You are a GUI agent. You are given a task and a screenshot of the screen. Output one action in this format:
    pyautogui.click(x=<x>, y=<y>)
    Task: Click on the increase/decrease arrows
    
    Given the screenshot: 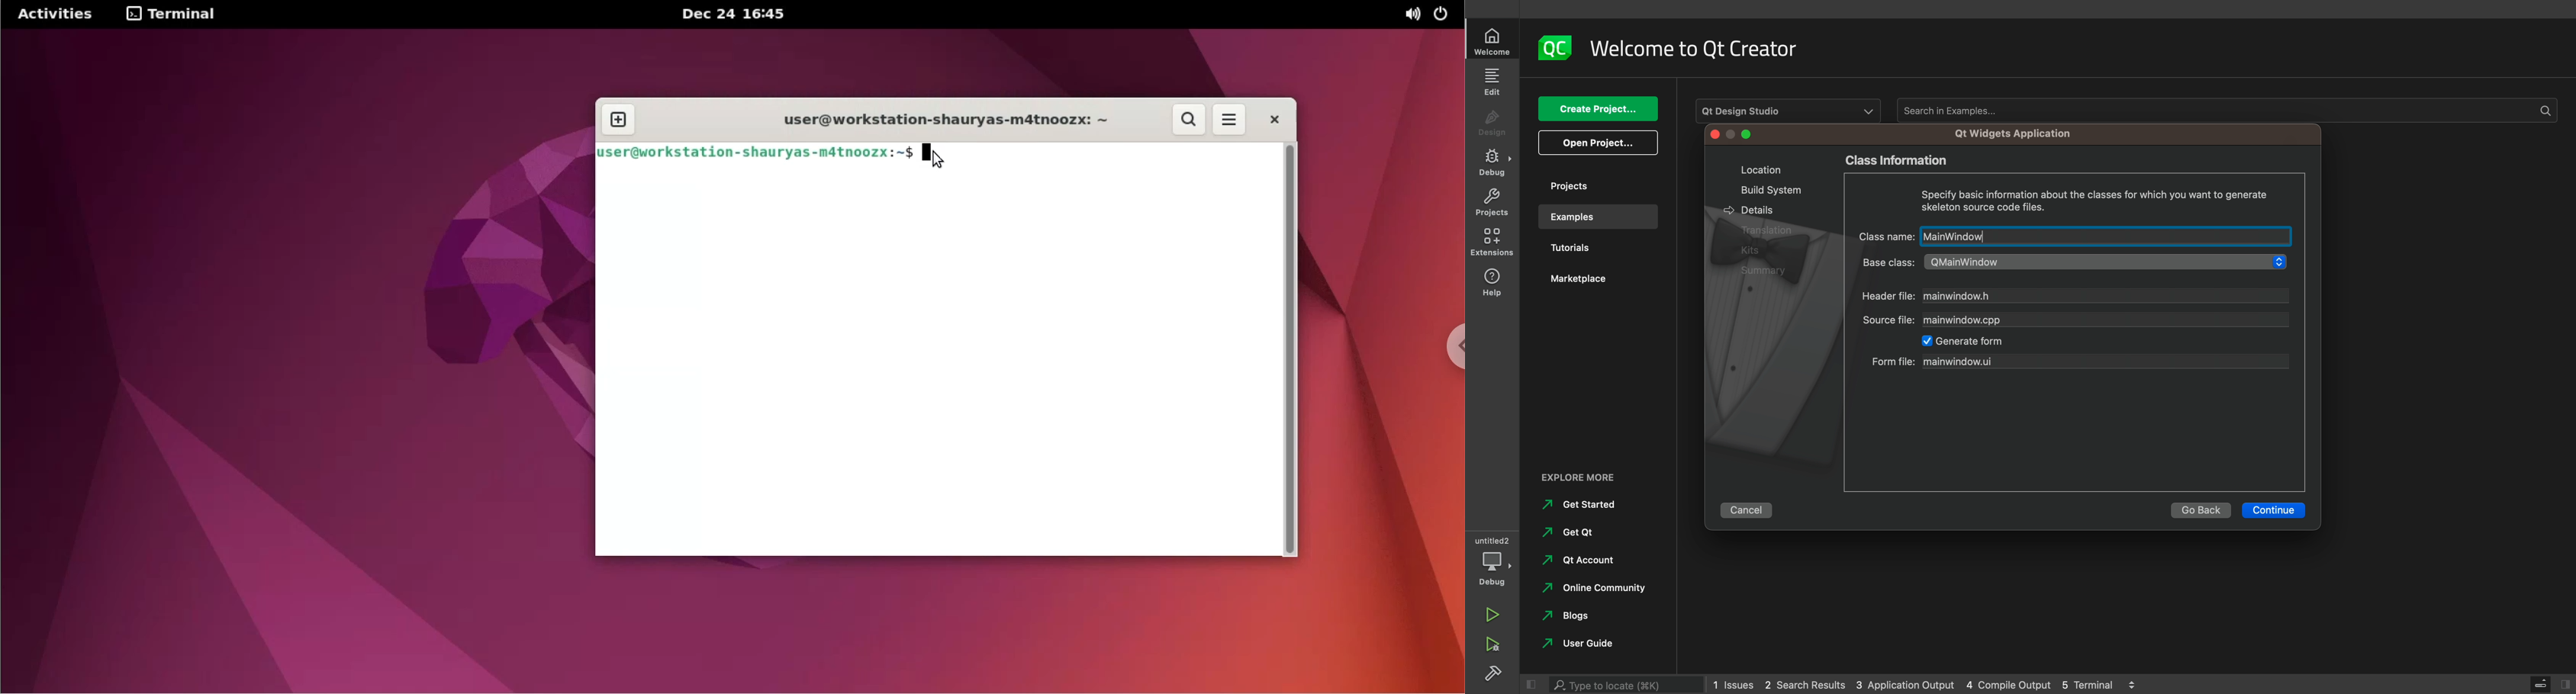 What is the action you would take?
    pyautogui.click(x=2136, y=684)
    